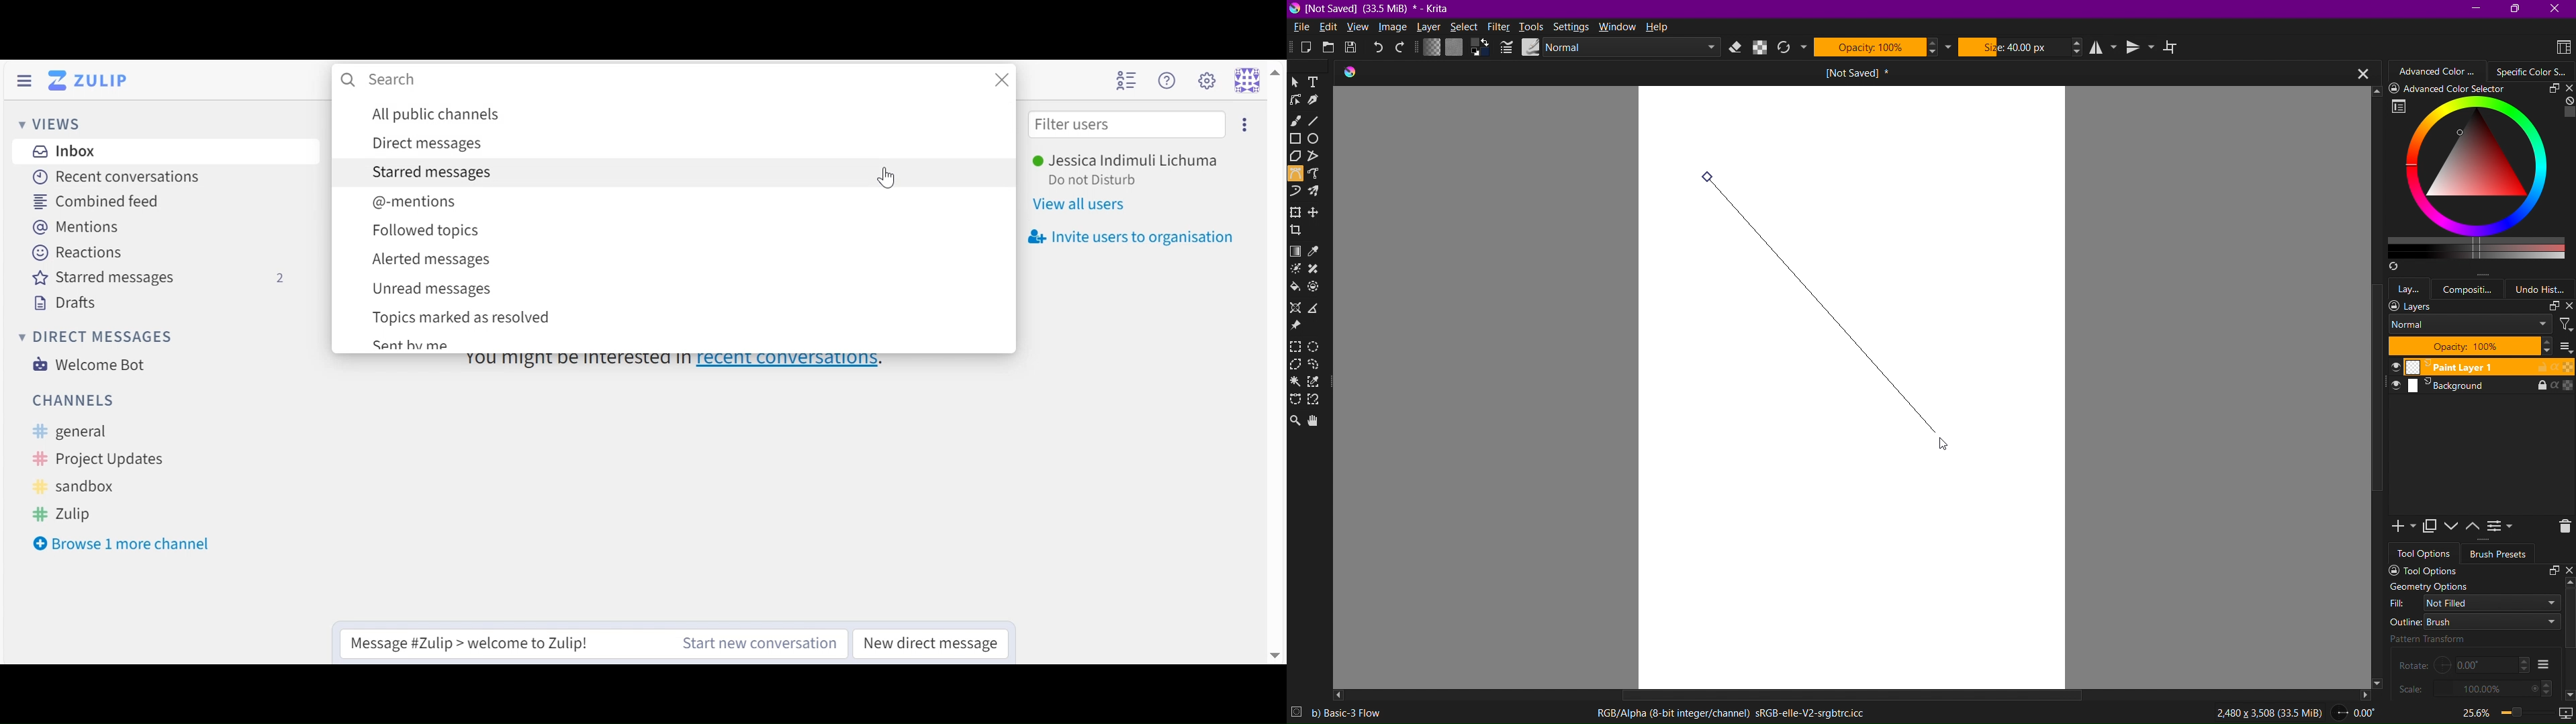 The height and width of the screenshot is (728, 2576). Describe the element at coordinates (80, 253) in the screenshot. I see `Reactions` at that location.